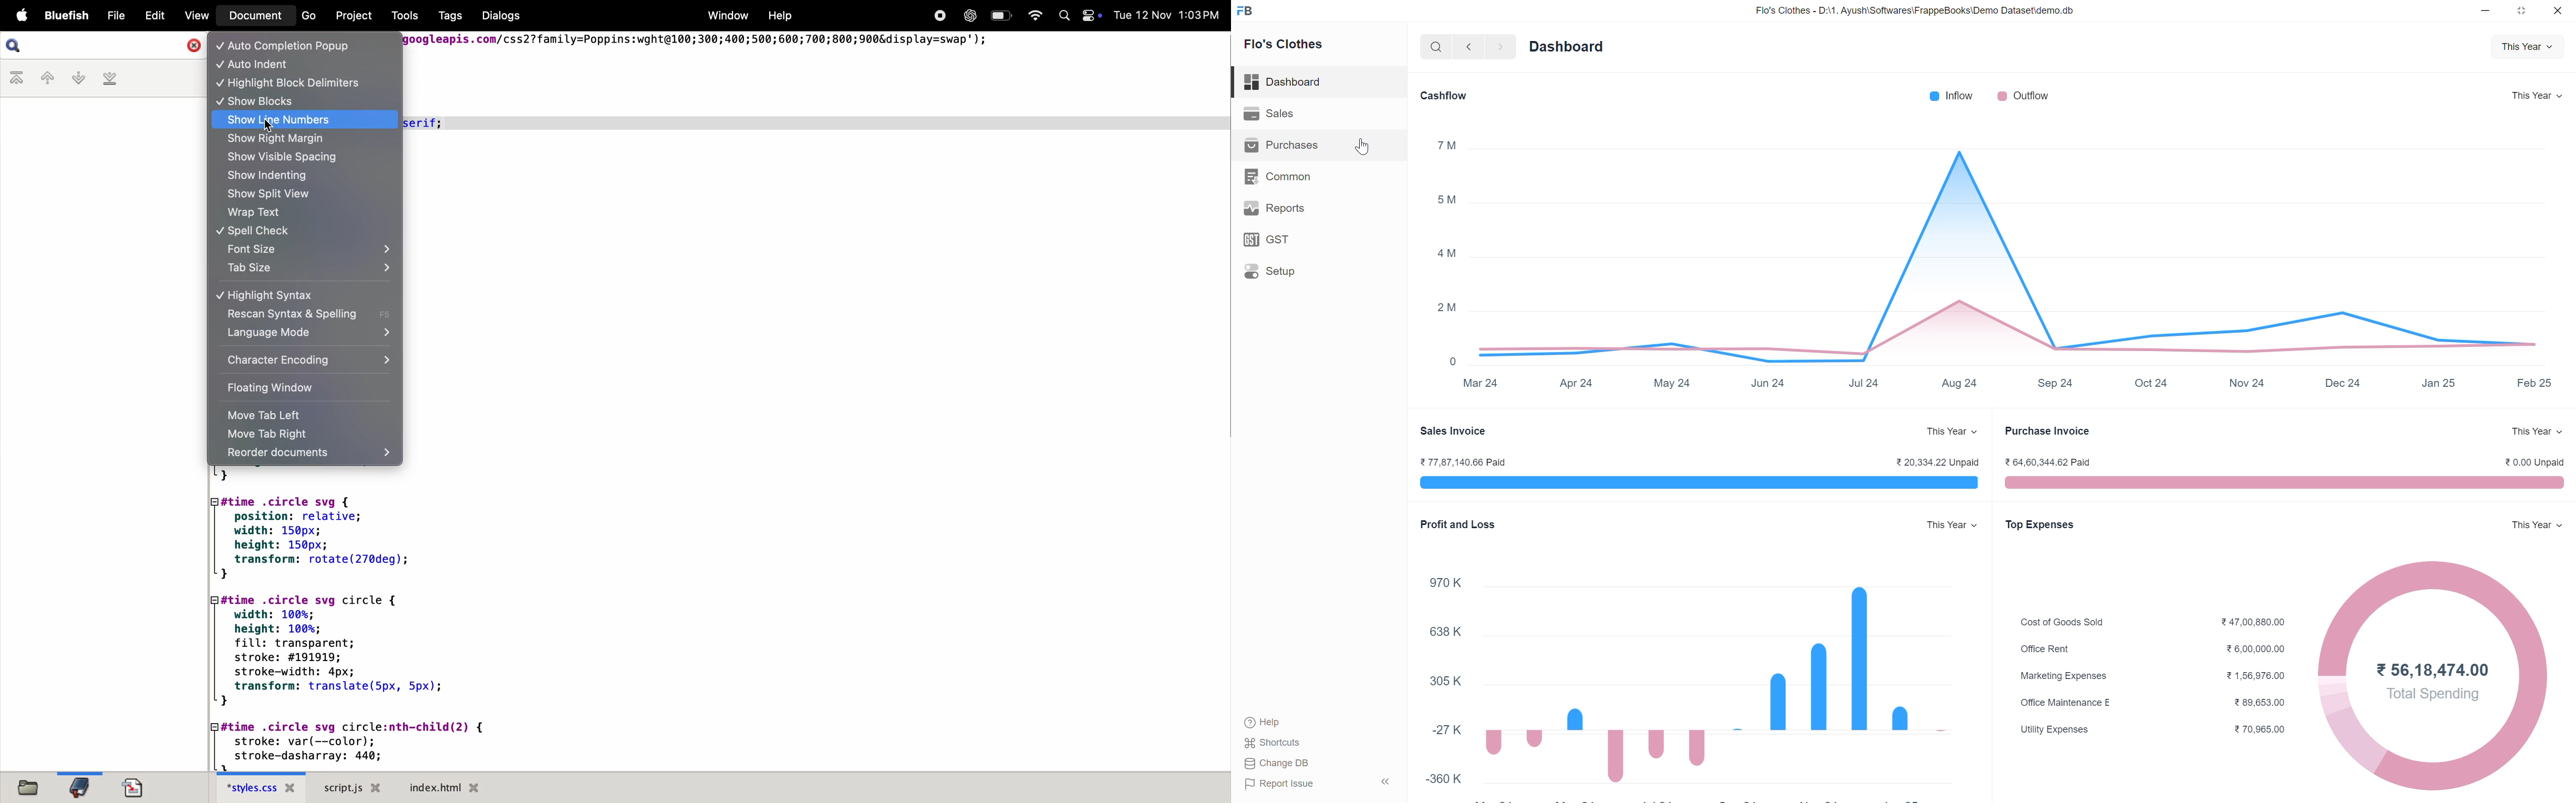 The height and width of the screenshot is (812, 2576). I want to click on 4 M, so click(1449, 255).